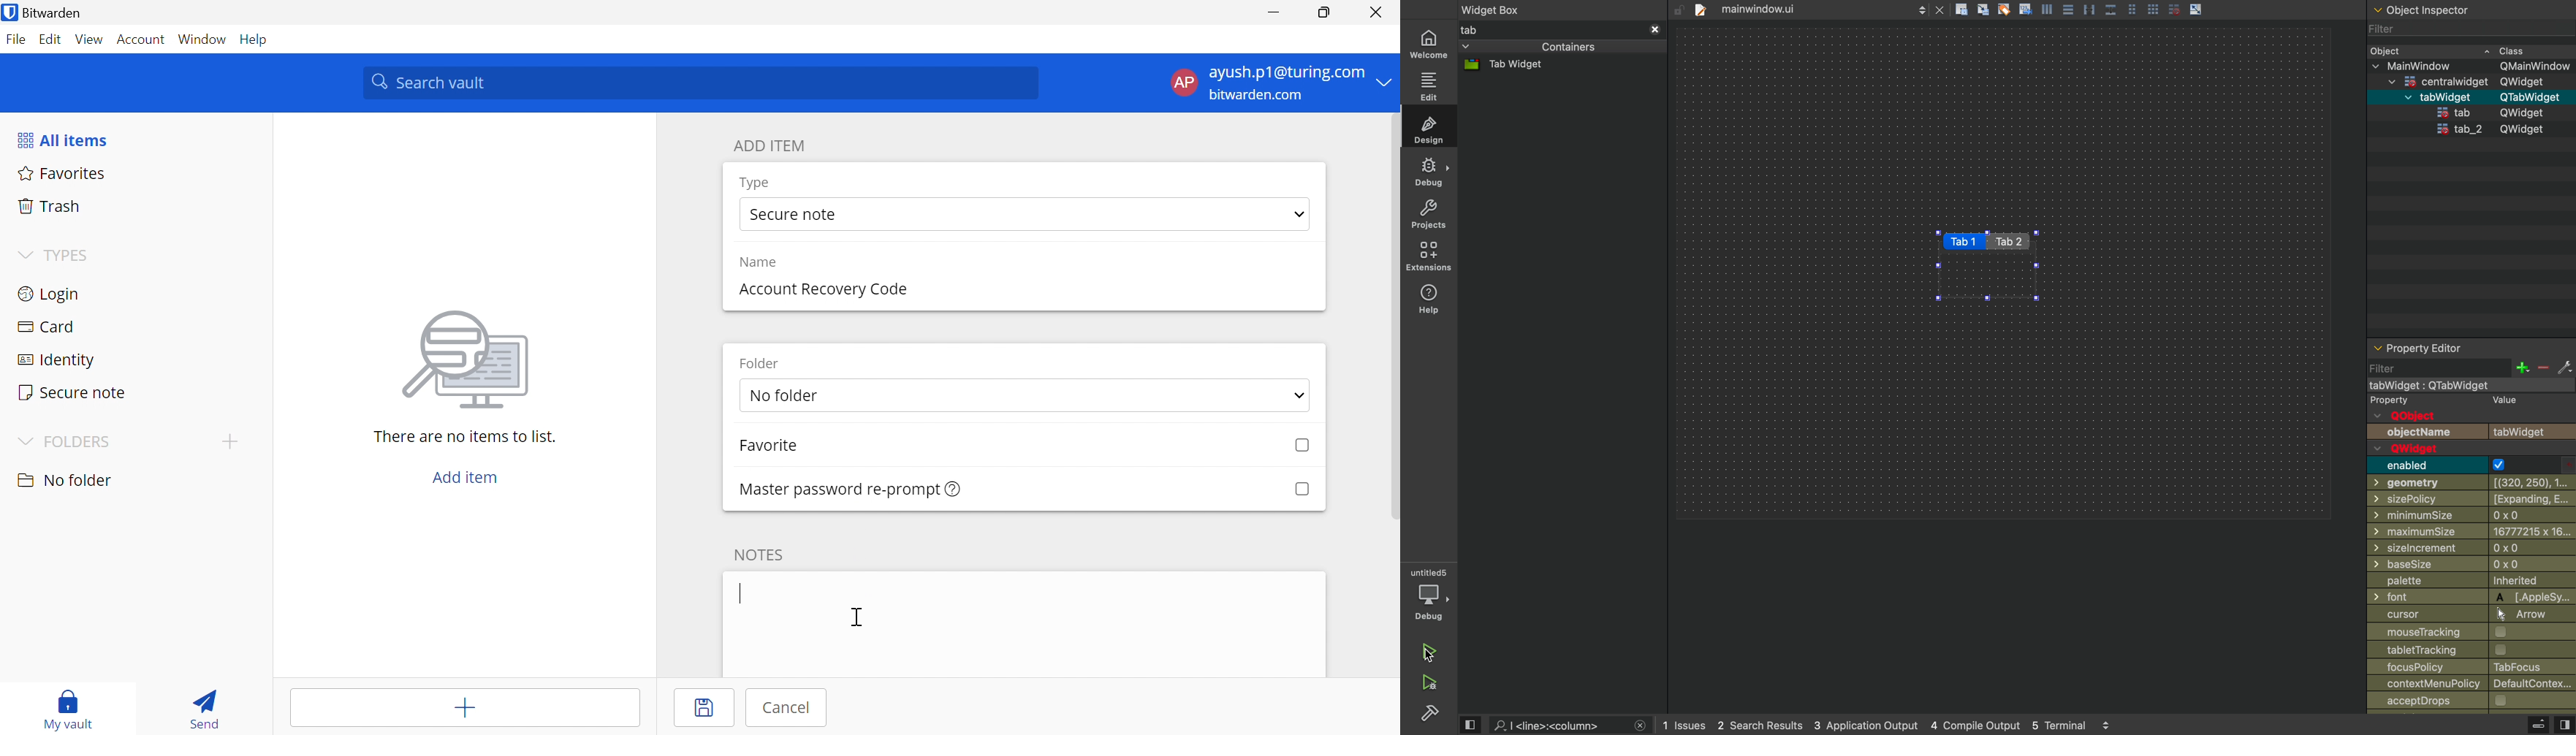 The image size is (2576, 756). I want to click on No folder, so click(851, 397).